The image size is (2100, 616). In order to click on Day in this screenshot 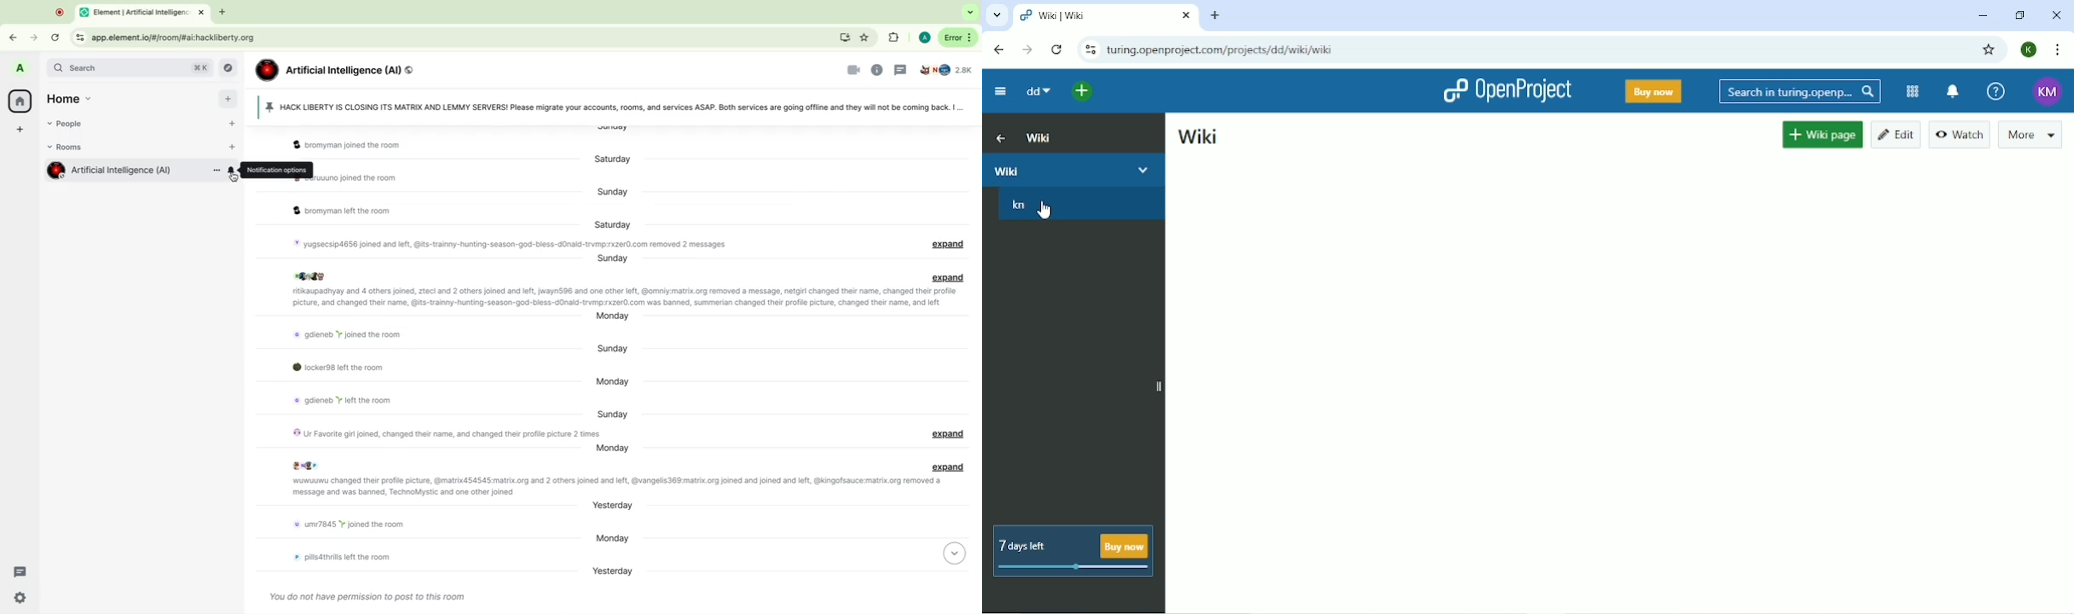, I will do `click(614, 449)`.